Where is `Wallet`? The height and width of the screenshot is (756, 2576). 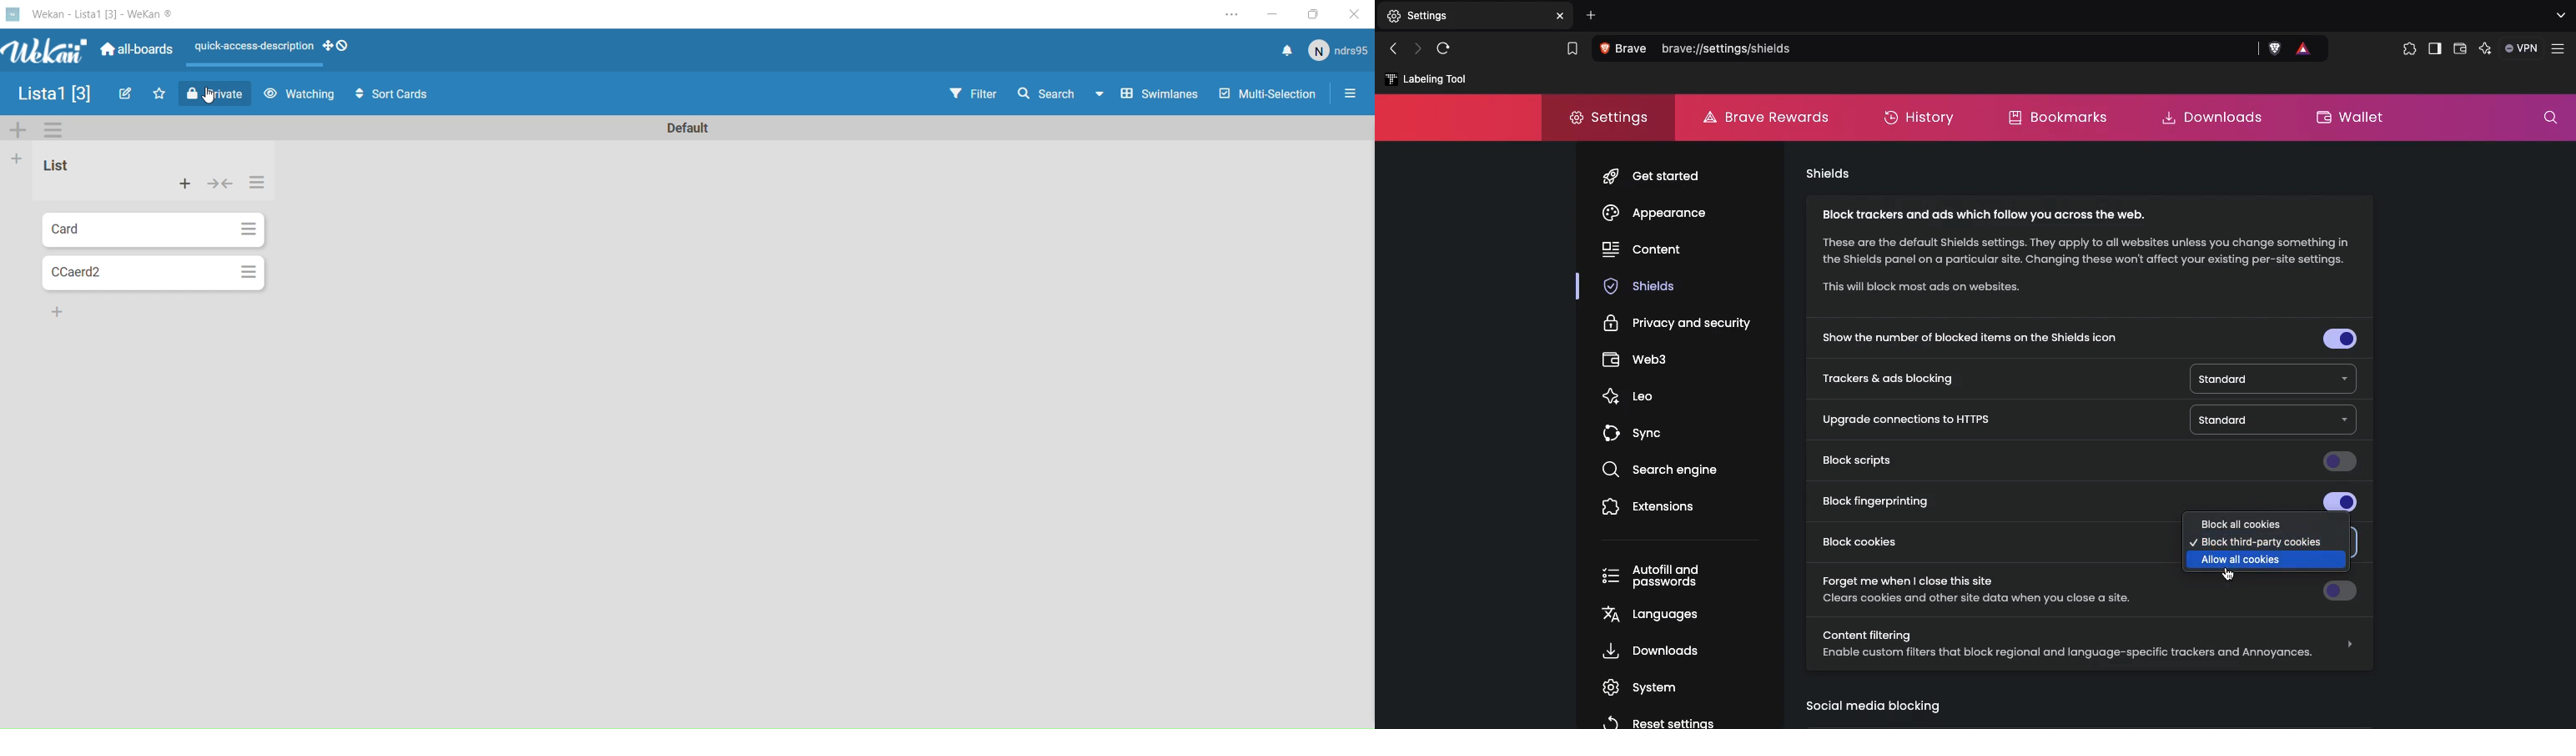
Wallet is located at coordinates (2352, 120).